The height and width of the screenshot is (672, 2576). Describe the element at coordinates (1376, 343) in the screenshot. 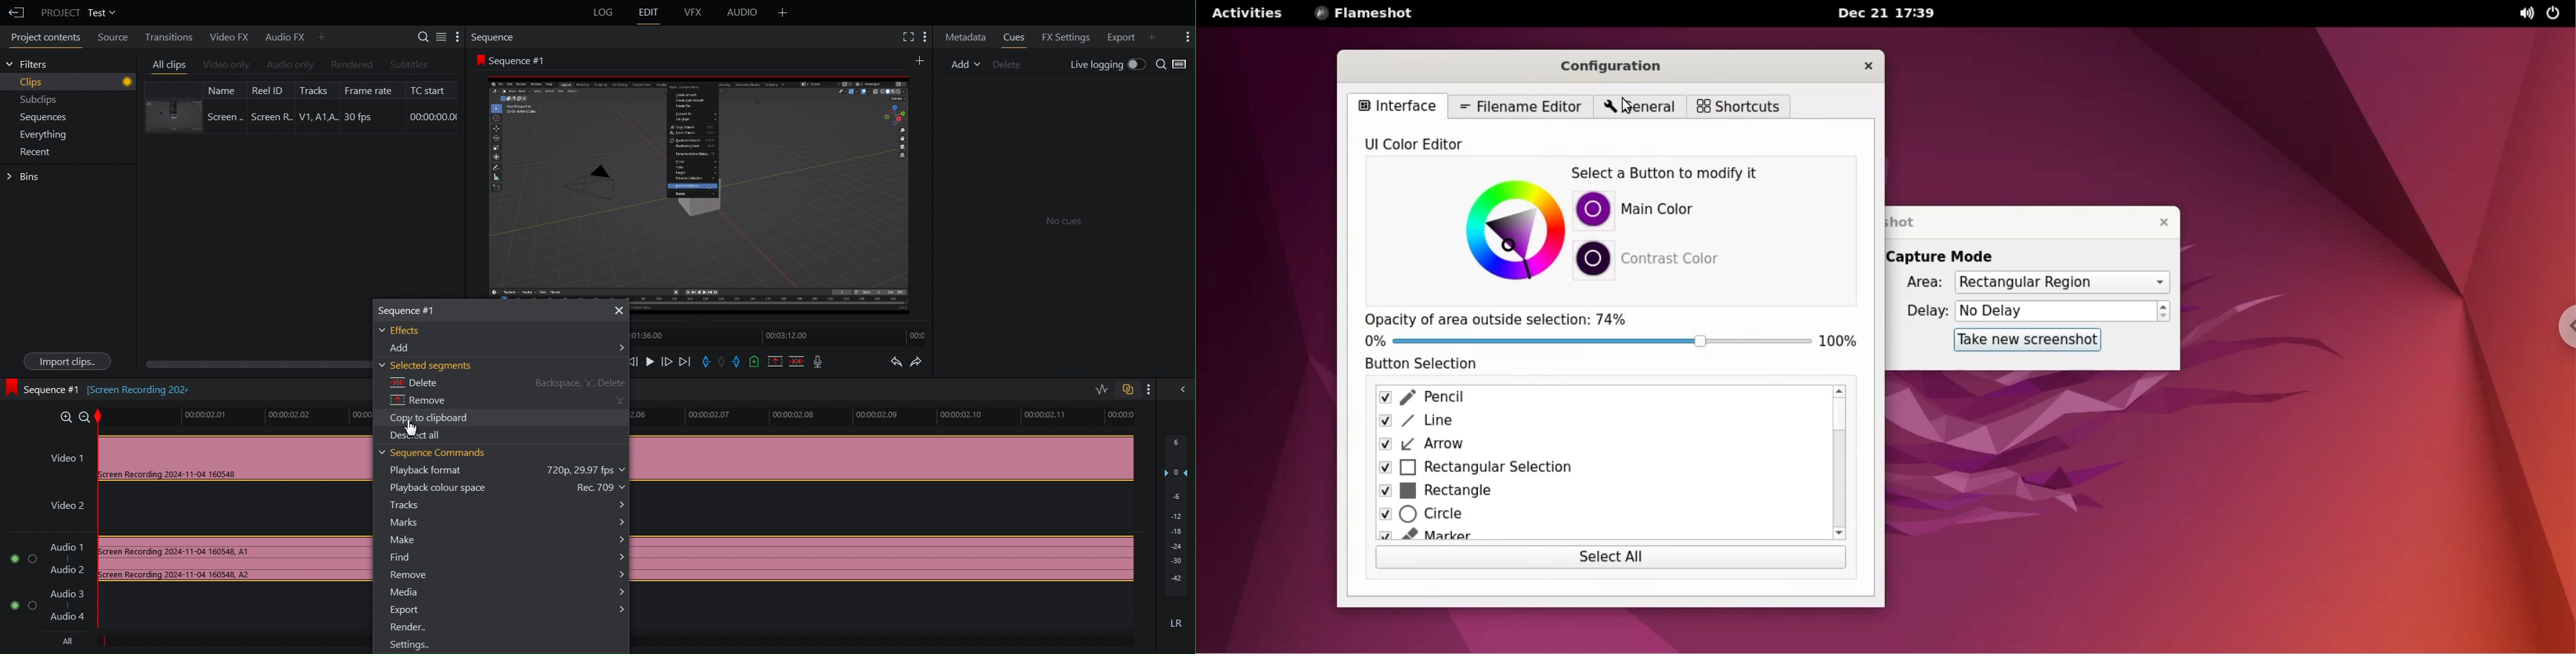

I see `0% ` at that location.